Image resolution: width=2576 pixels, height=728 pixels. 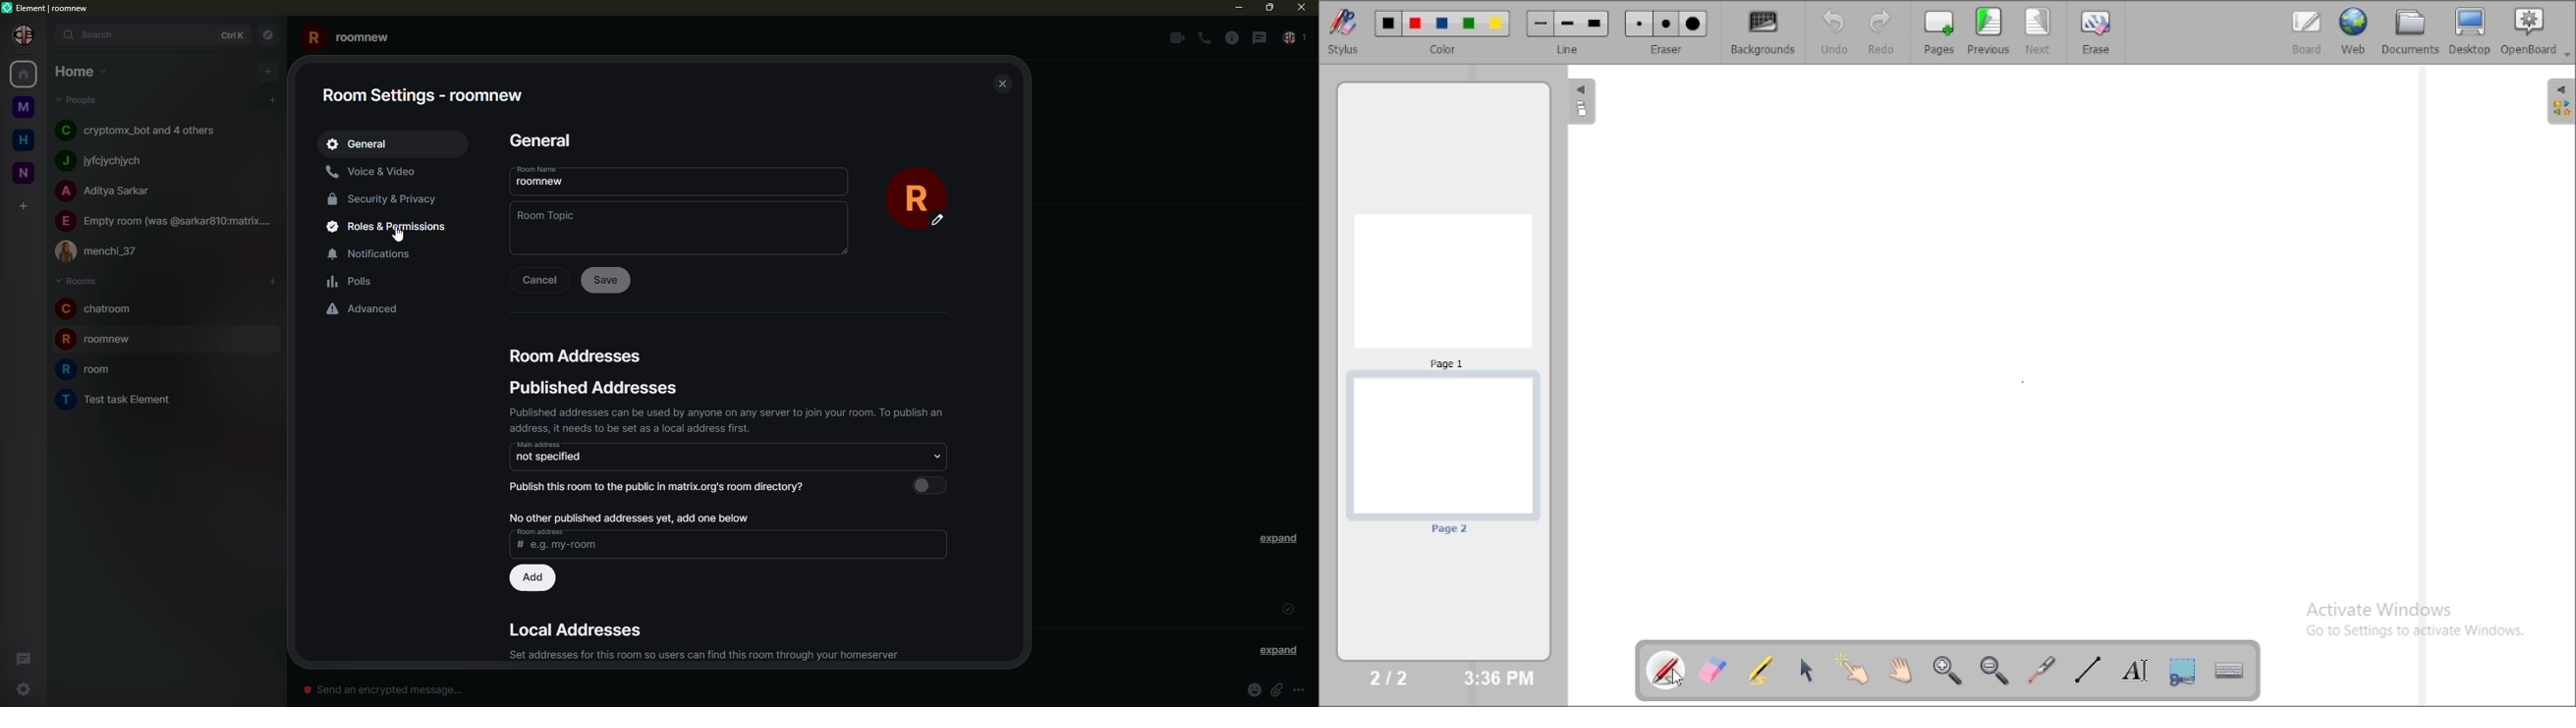 What do you see at coordinates (1666, 25) in the screenshot?
I see `Medium eraser` at bounding box center [1666, 25].